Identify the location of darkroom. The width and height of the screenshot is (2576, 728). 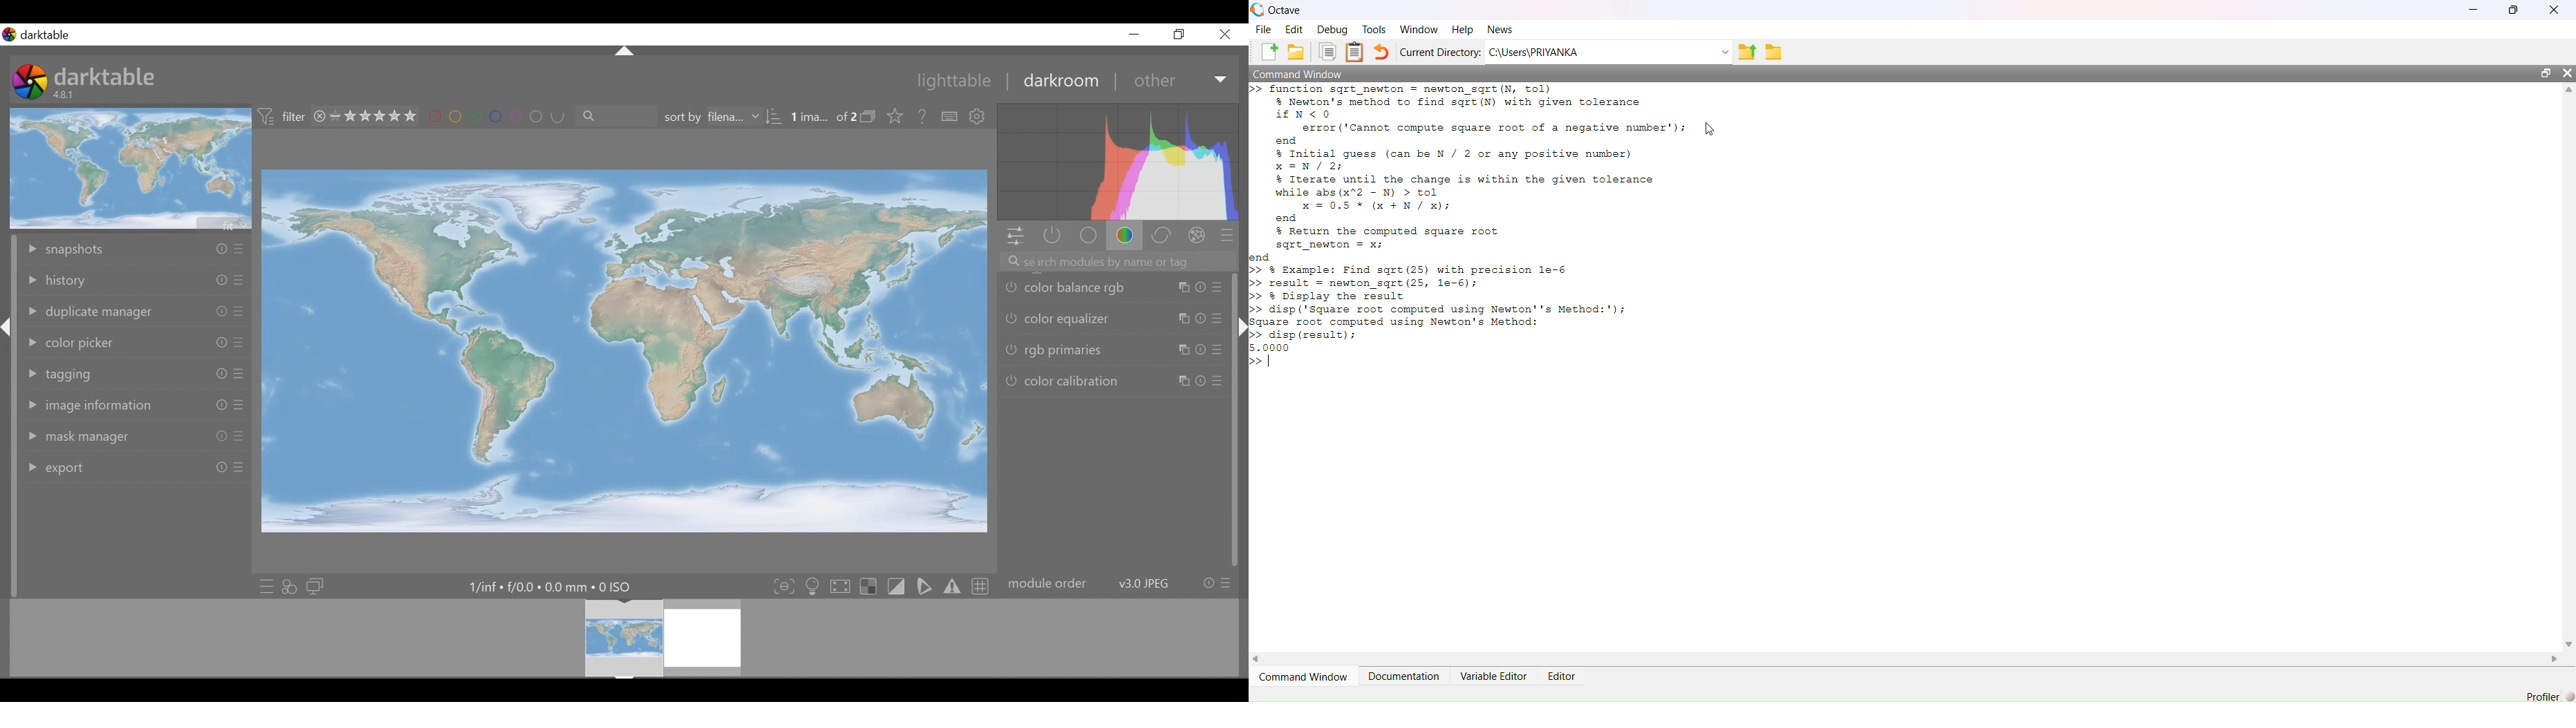
(1059, 80).